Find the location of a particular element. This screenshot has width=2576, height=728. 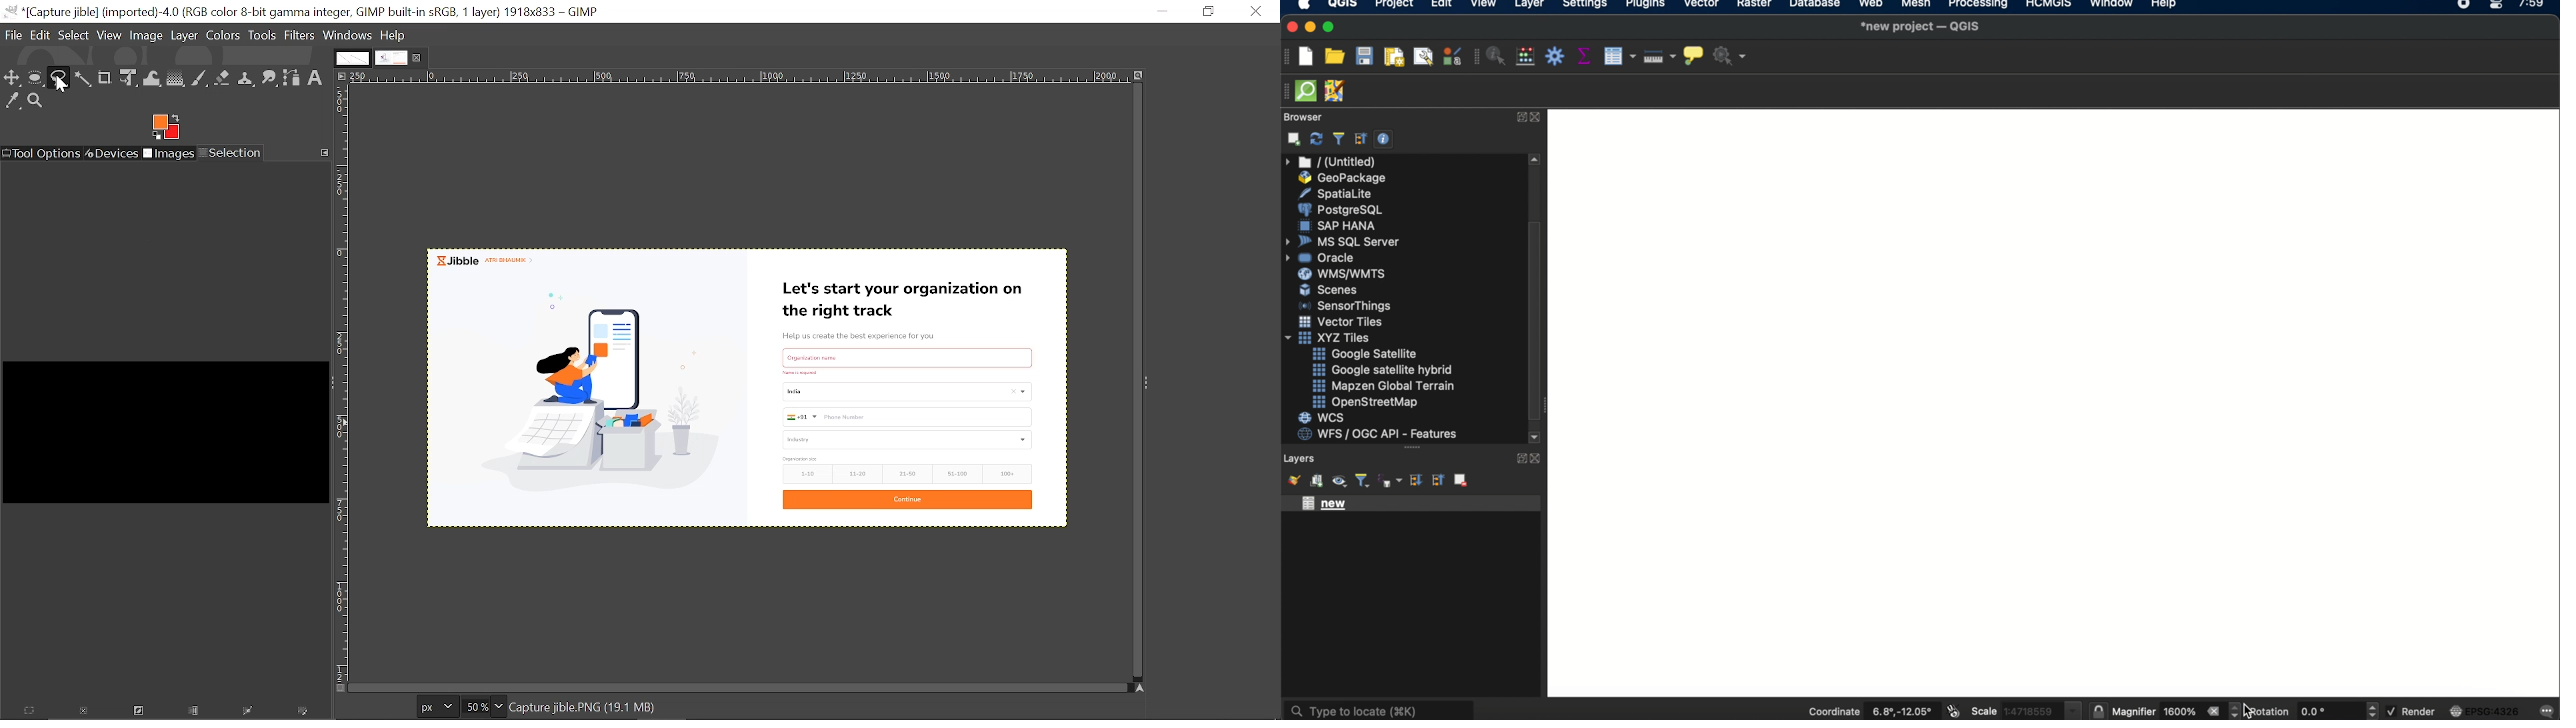

show layout is located at coordinates (1423, 56).